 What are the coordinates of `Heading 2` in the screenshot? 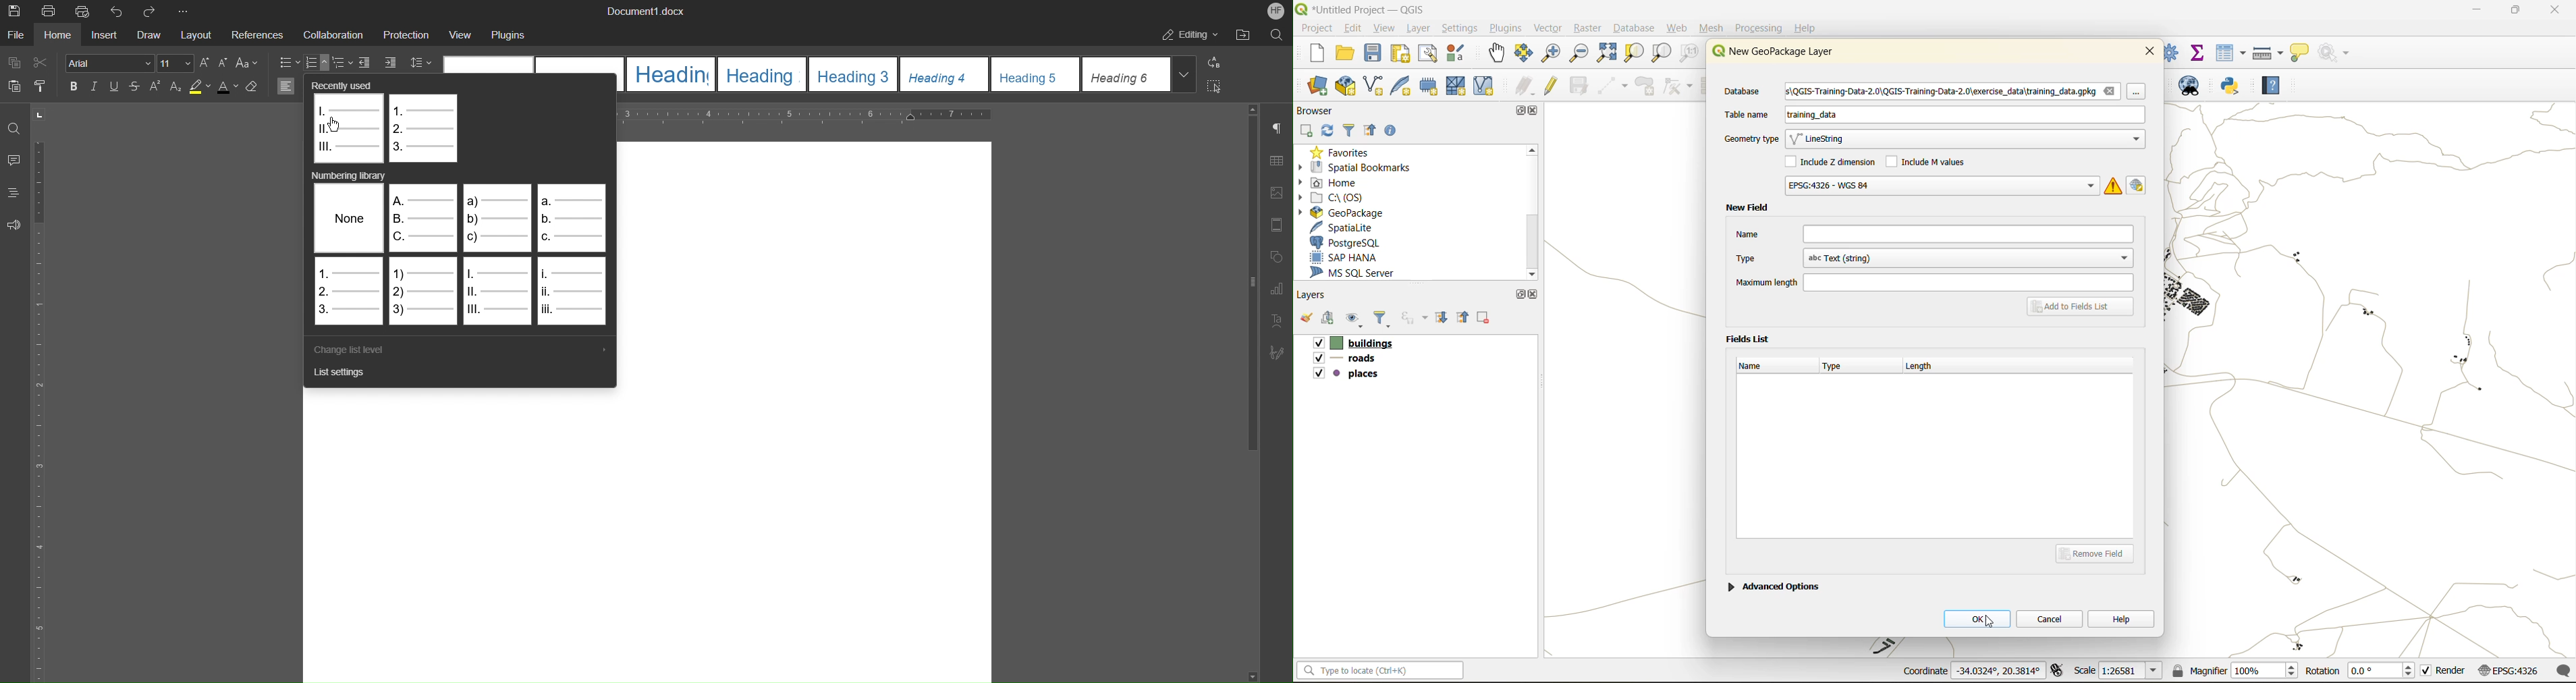 It's located at (762, 73).